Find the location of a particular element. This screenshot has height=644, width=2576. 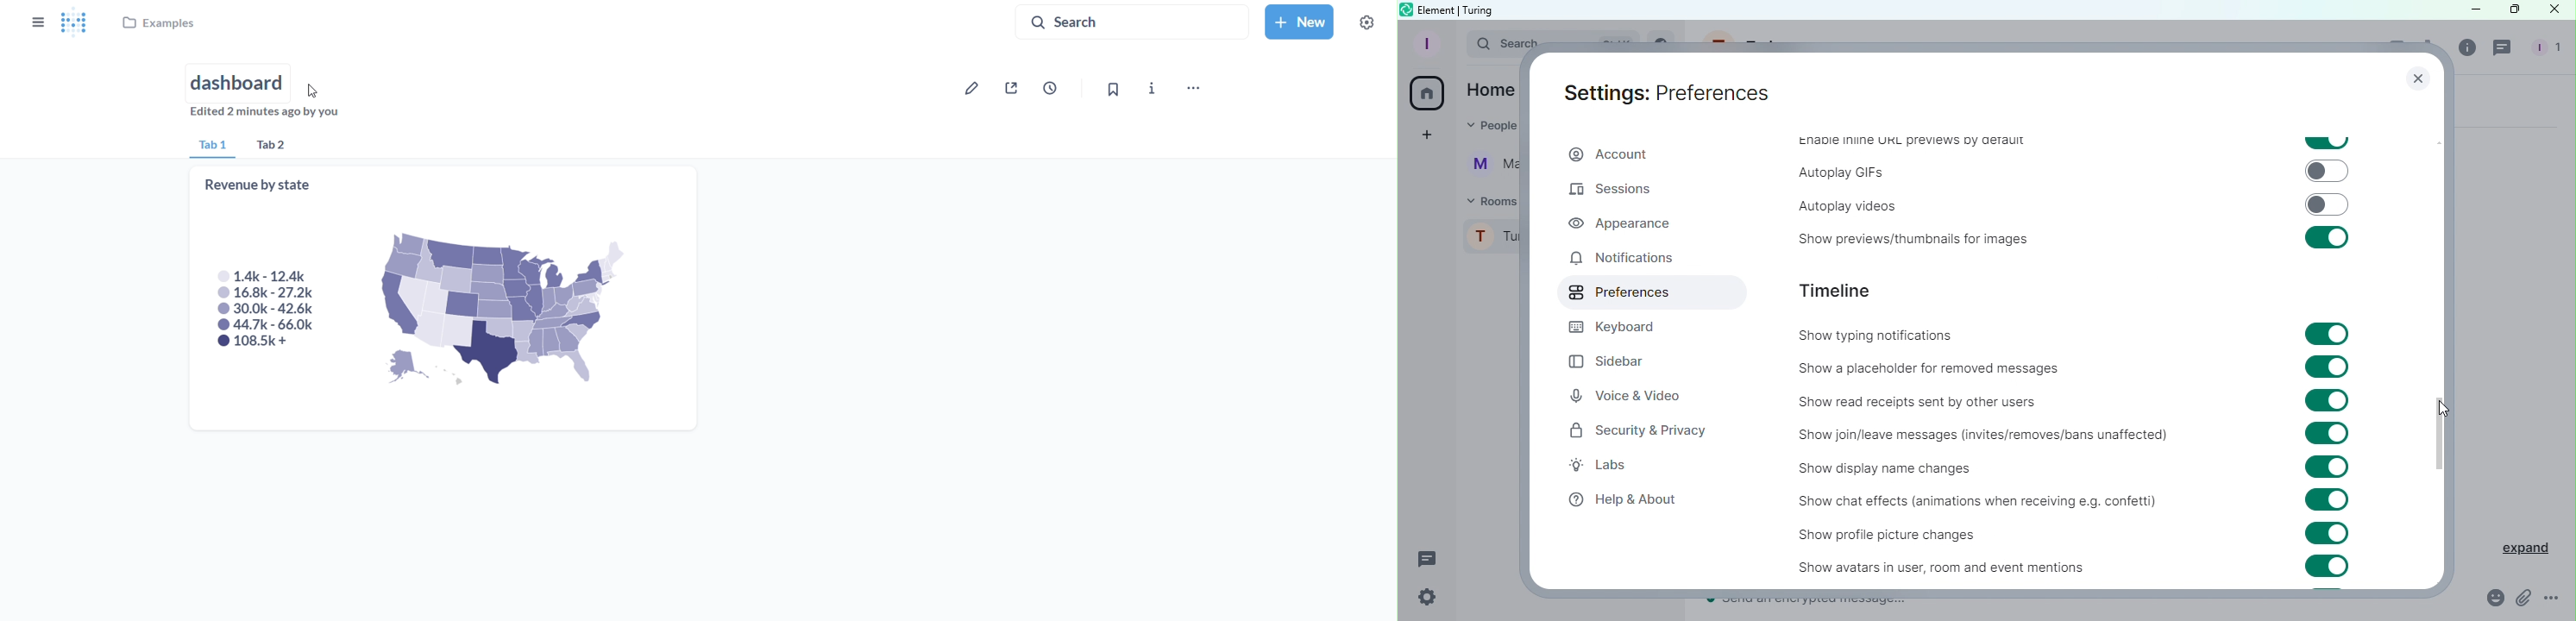

Toggle is located at coordinates (2327, 532).